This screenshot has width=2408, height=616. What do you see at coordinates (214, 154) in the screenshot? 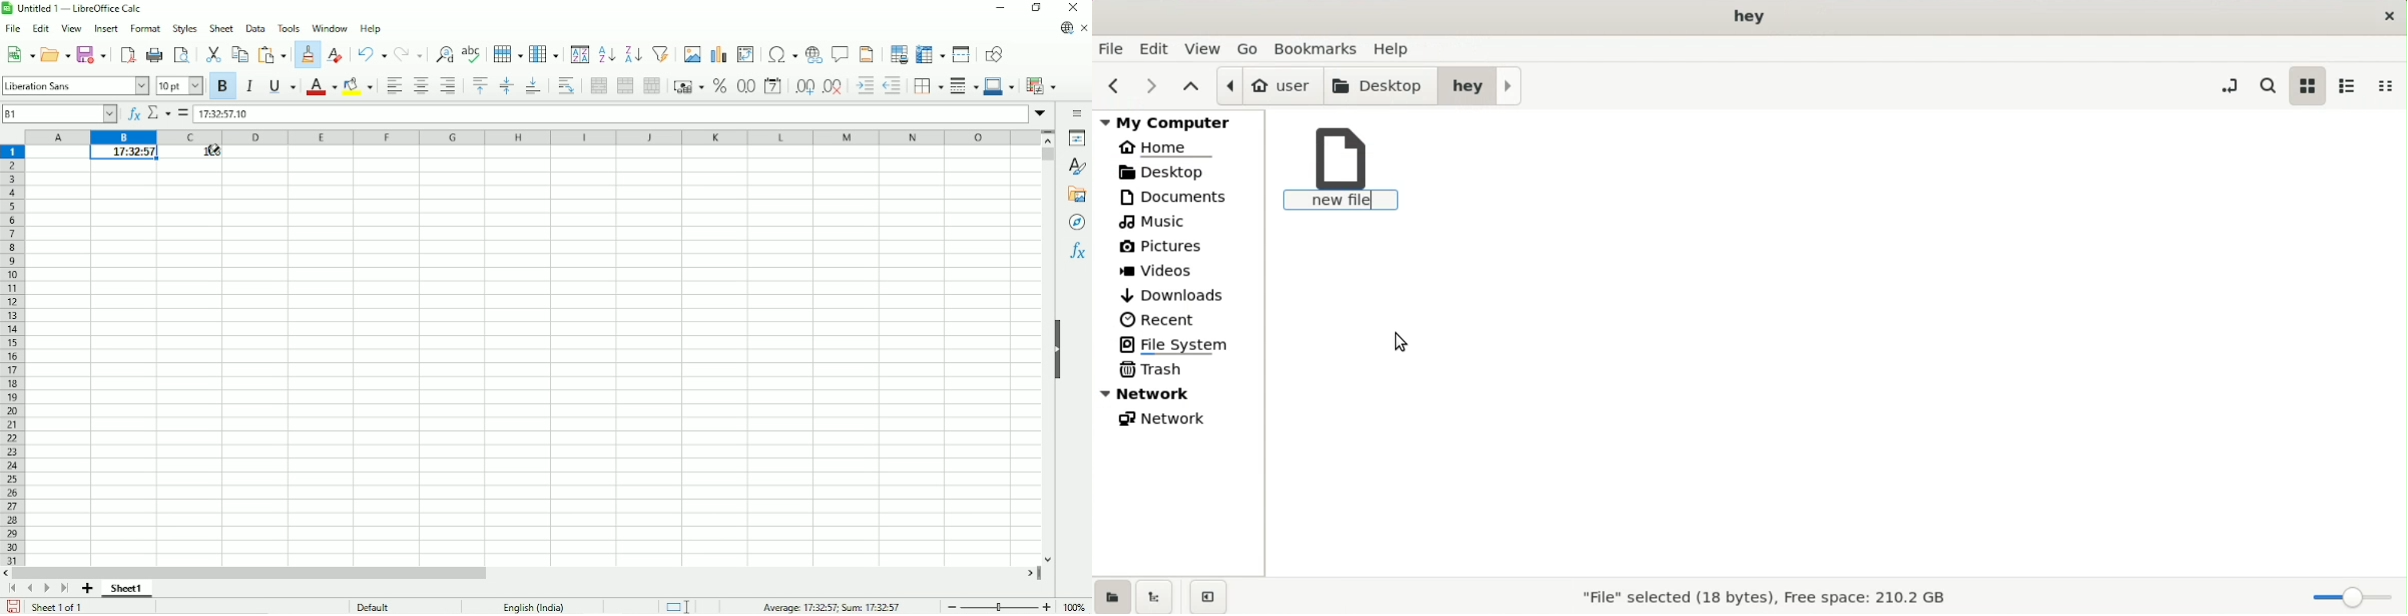
I see `cursor` at bounding box center [214, 154].